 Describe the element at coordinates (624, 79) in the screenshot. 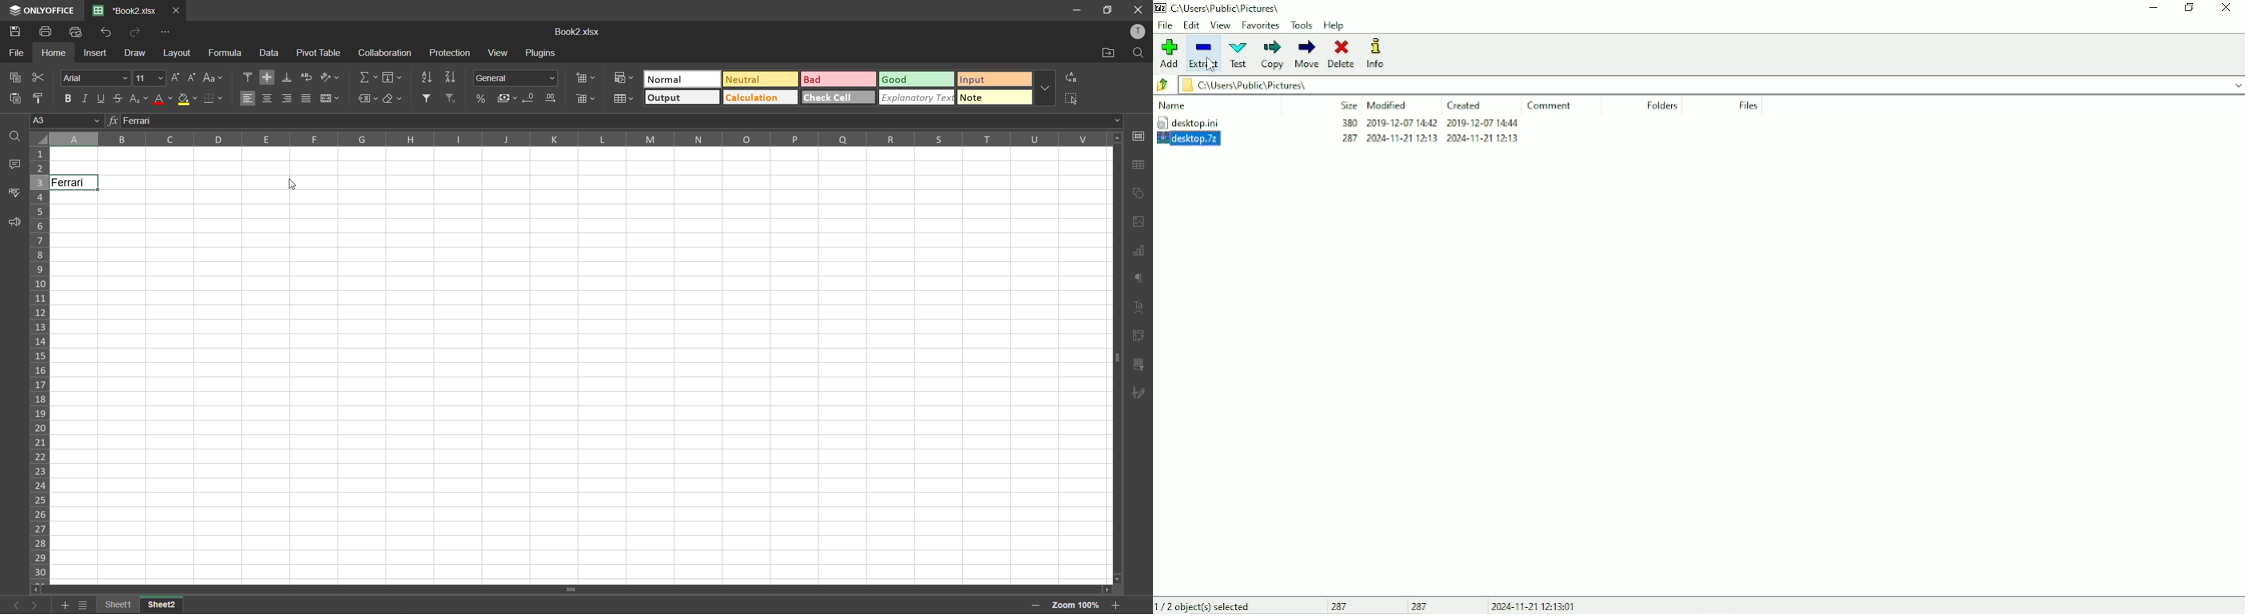

I see `conditional formatting` at that location.